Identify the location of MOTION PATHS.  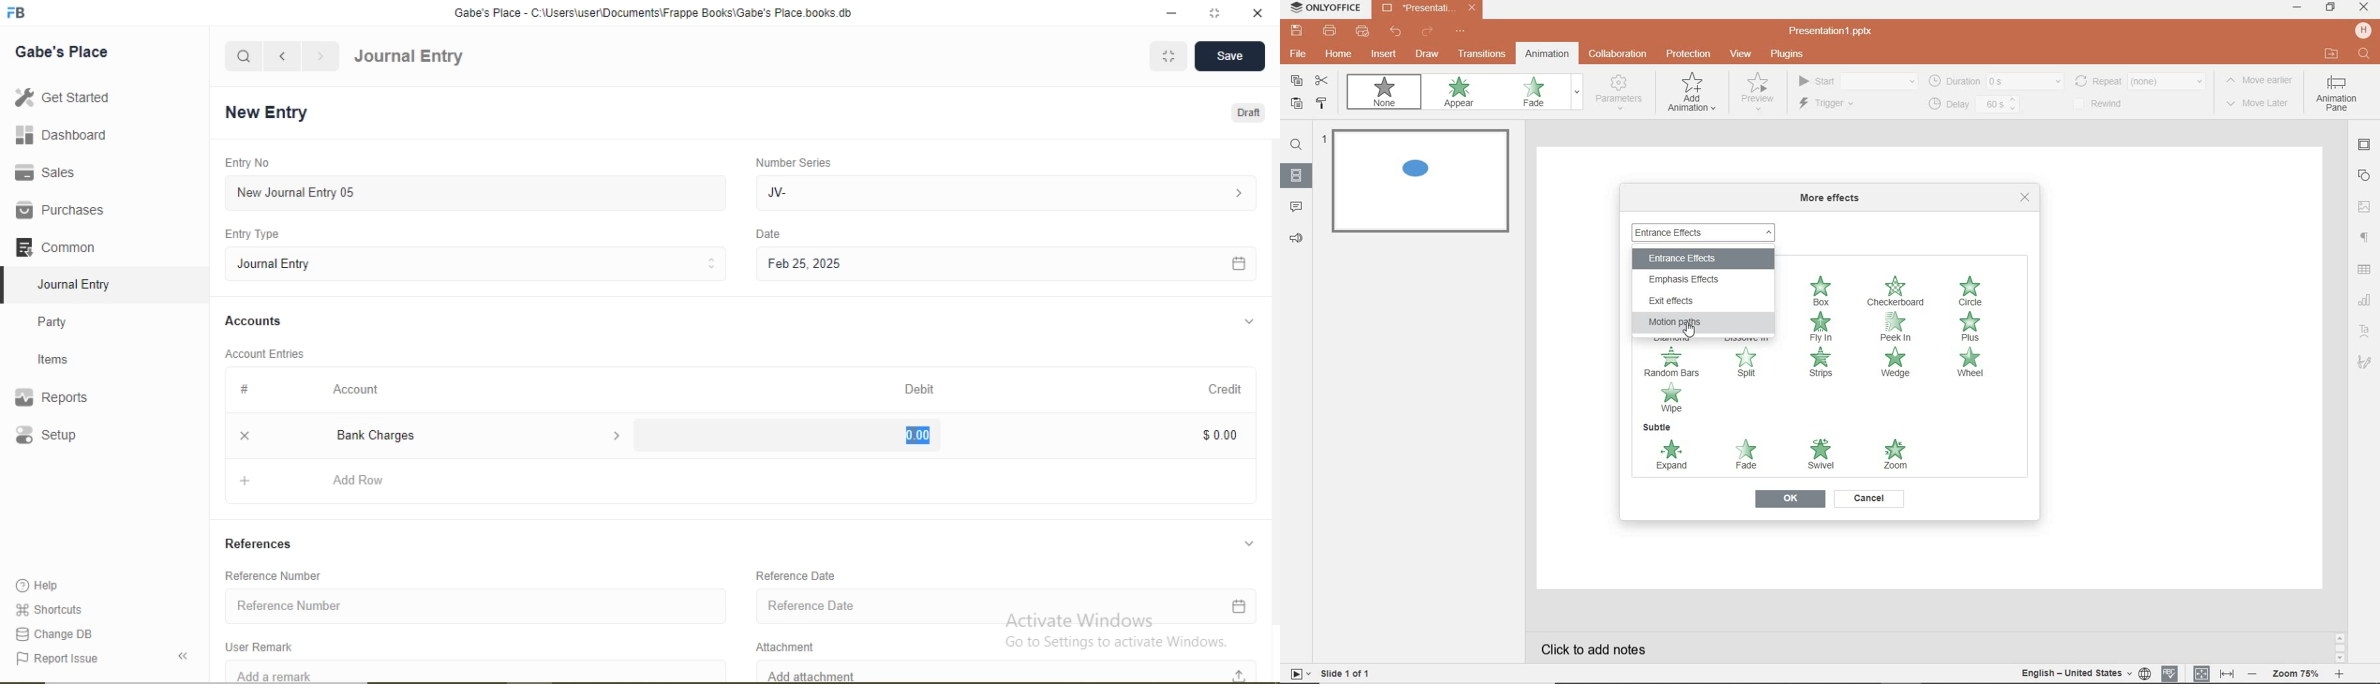
(1697, 322).